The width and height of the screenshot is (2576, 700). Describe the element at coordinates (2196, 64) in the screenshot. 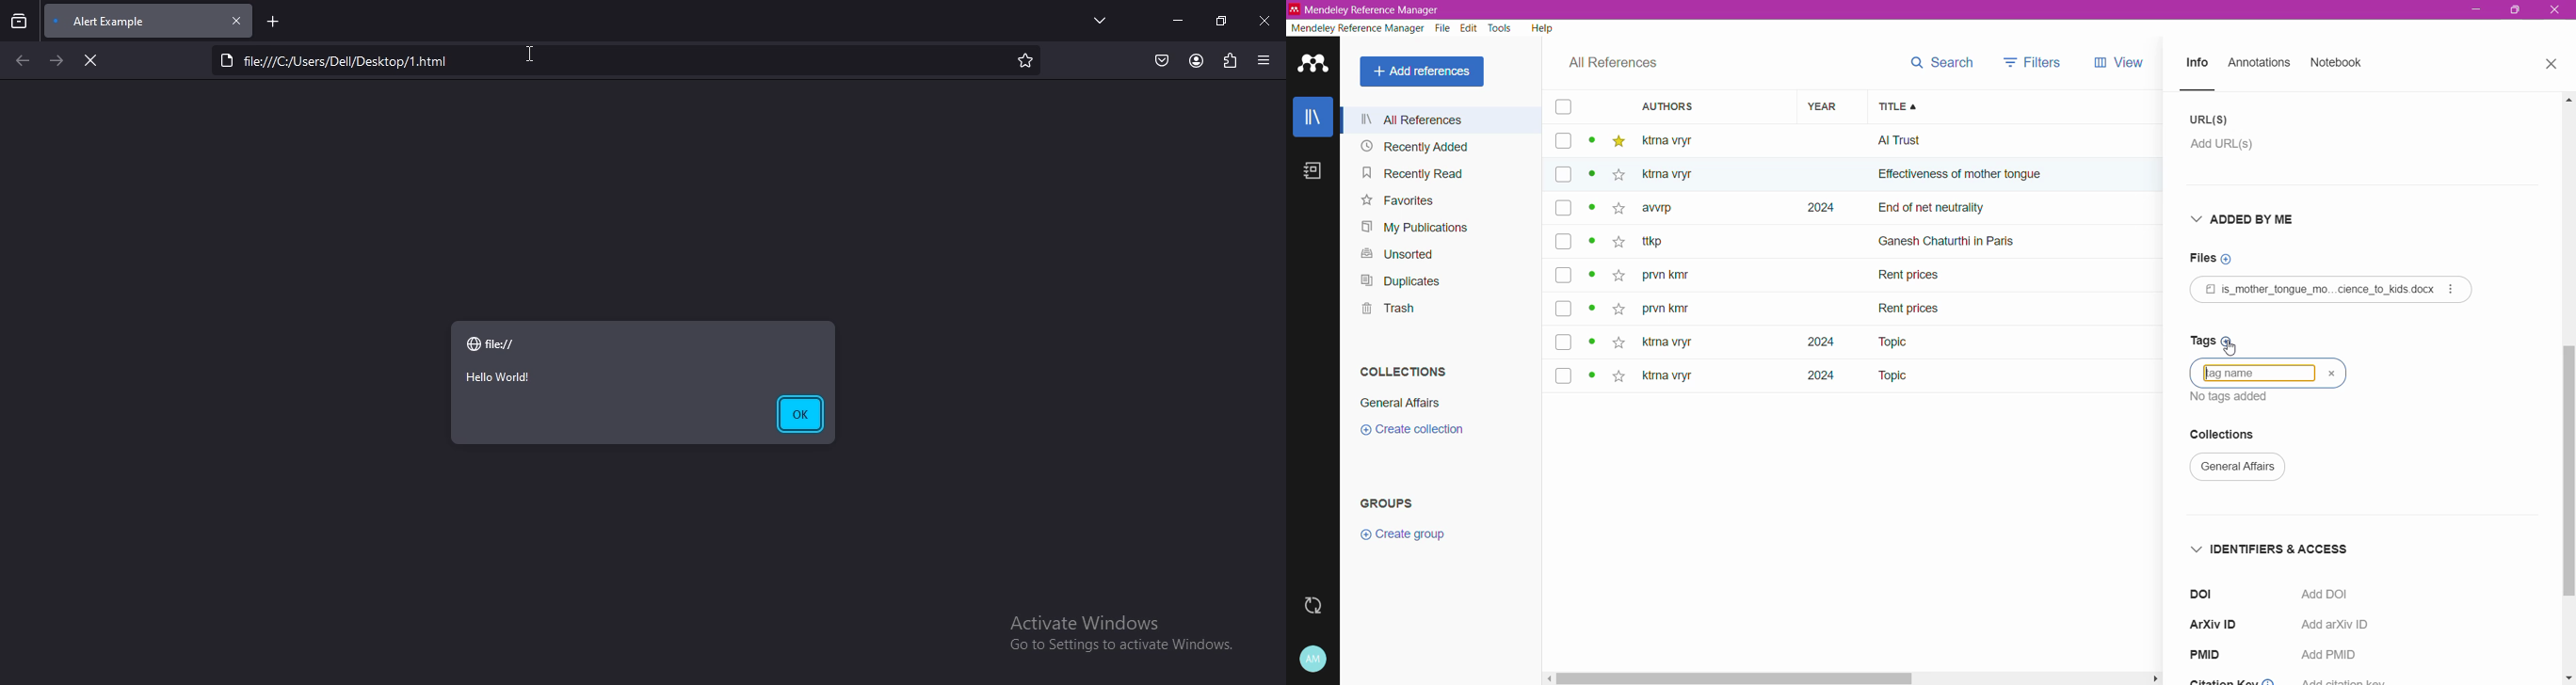

I see `Info` at that location.